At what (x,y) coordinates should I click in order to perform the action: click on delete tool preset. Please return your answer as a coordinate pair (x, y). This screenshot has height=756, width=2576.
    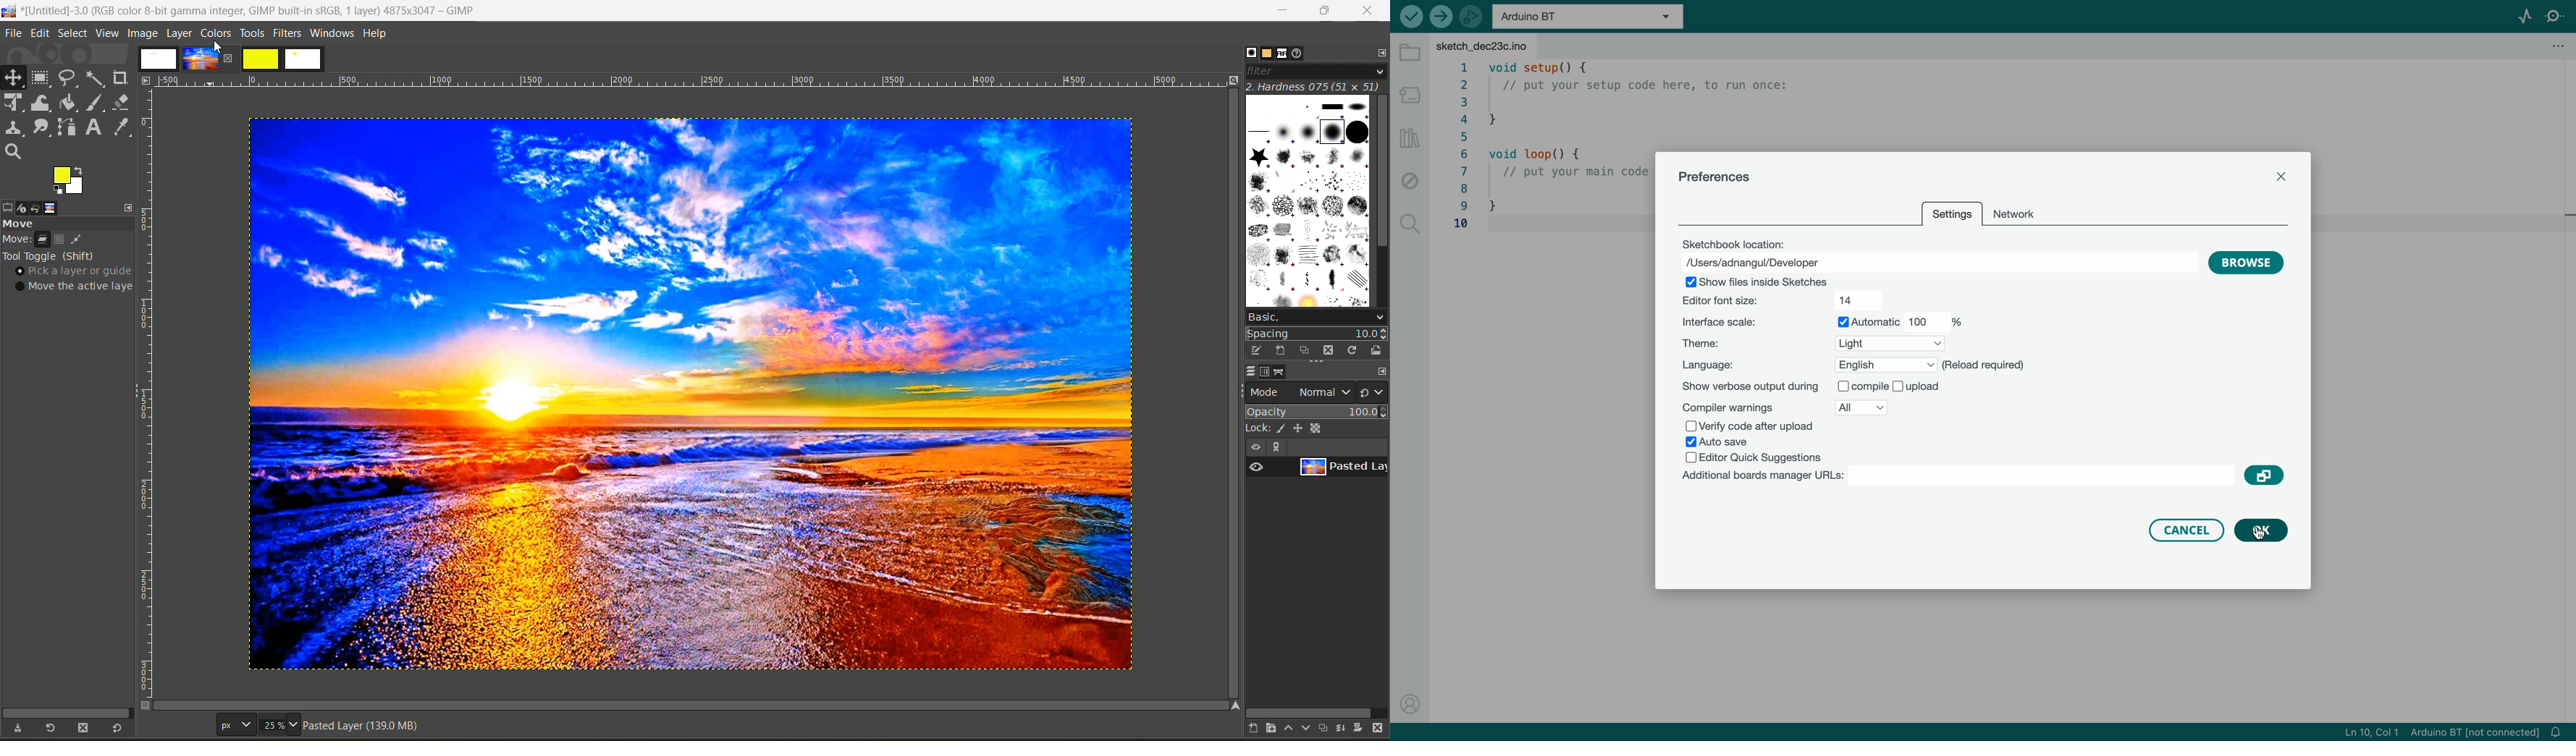
    Looking at the image, I should click on (85, 728).